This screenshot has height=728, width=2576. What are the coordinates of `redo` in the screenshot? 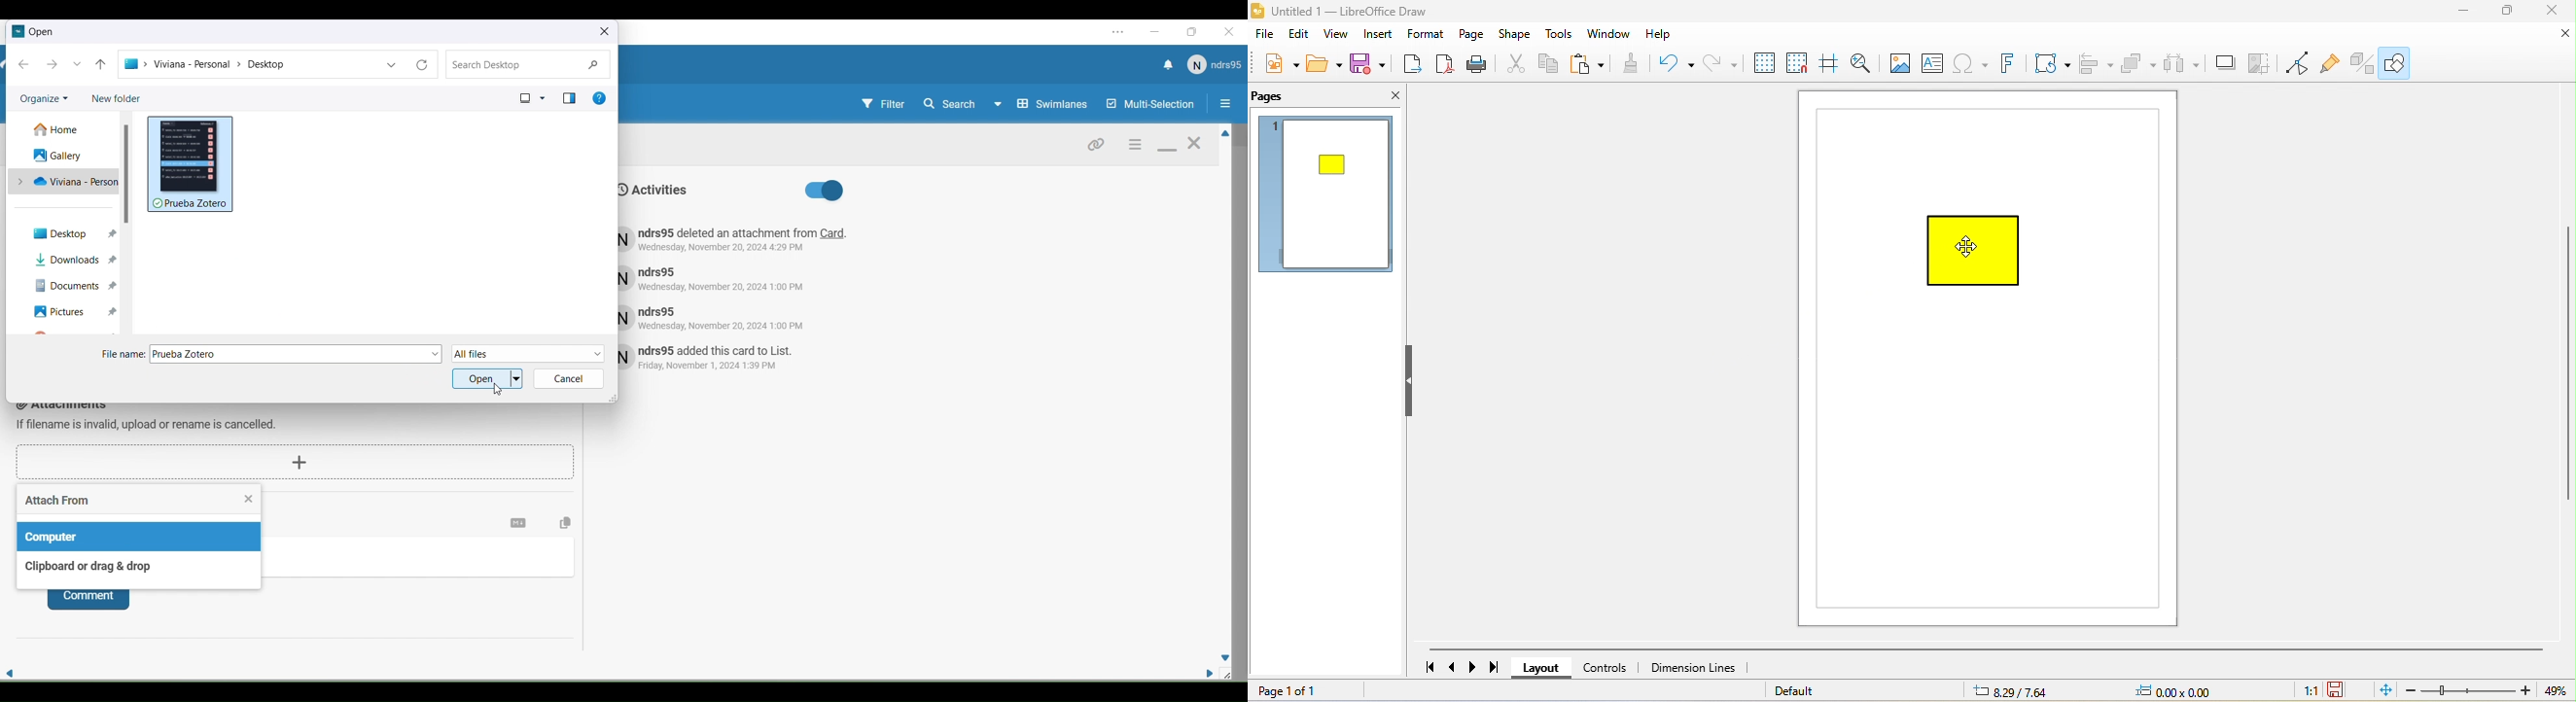 It's located at (1721, 63).